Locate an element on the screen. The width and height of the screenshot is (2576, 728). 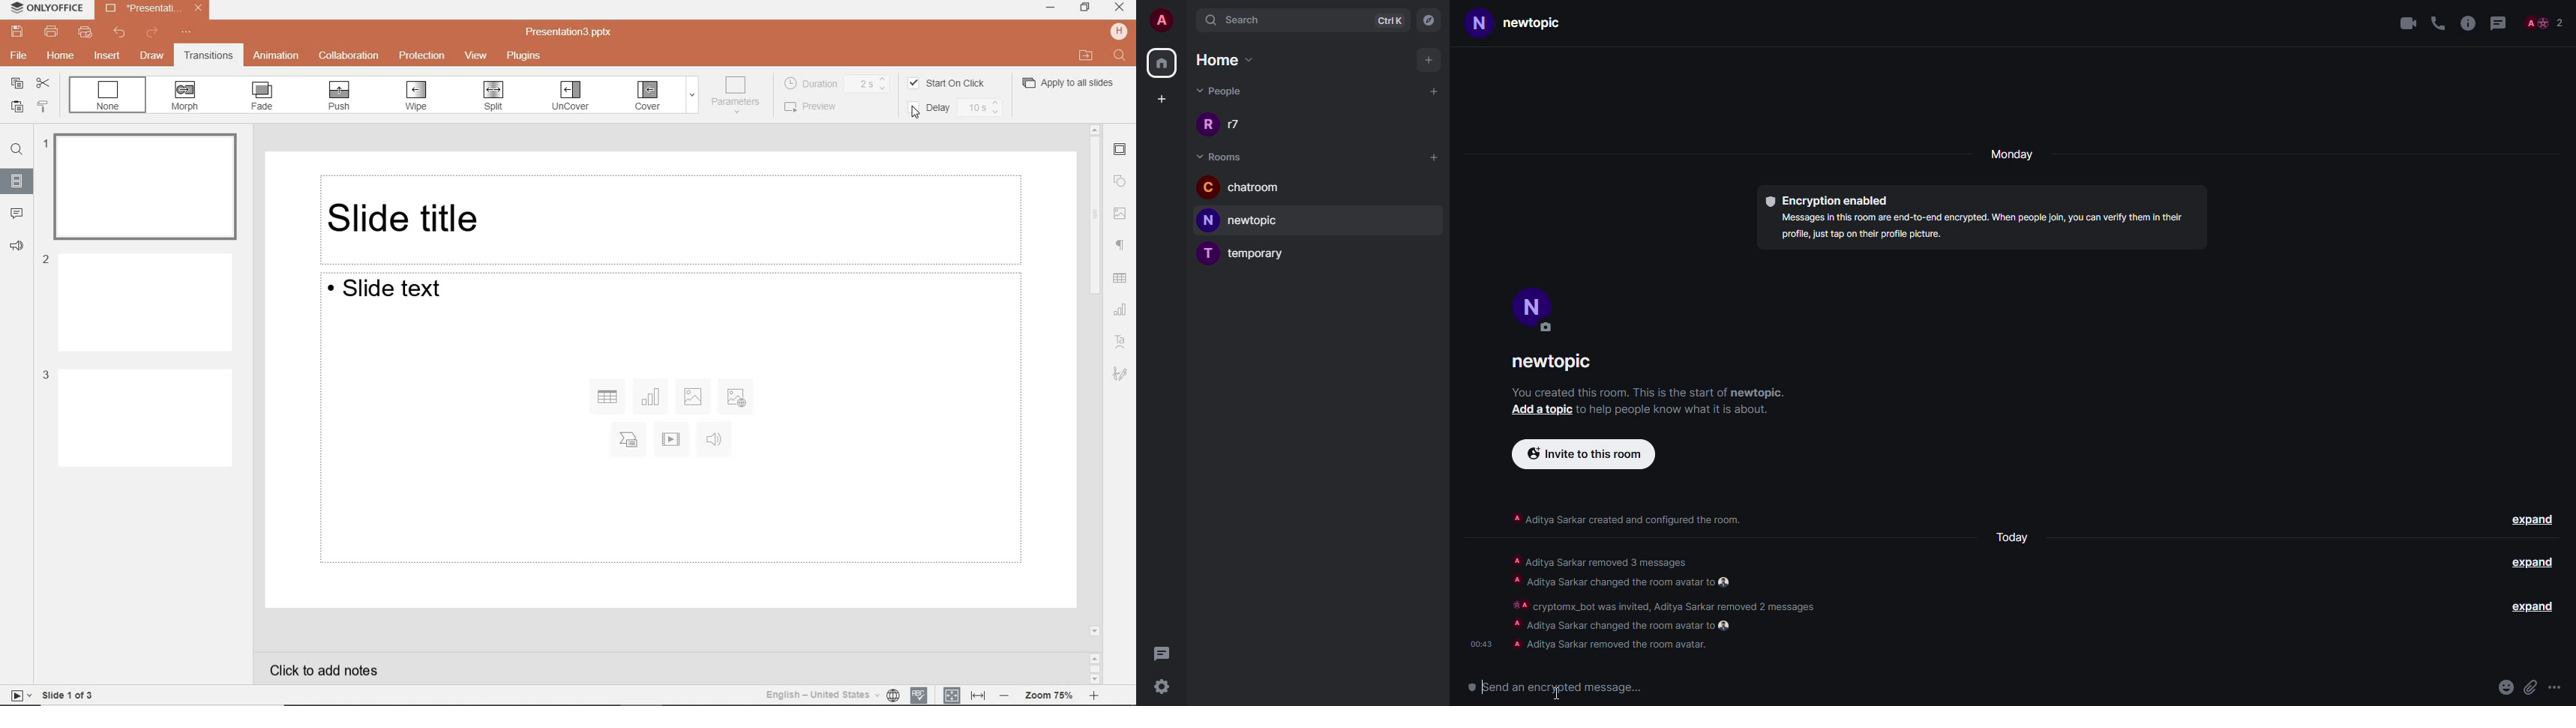
MINIMIZE is located at coordinates (1052, 7).